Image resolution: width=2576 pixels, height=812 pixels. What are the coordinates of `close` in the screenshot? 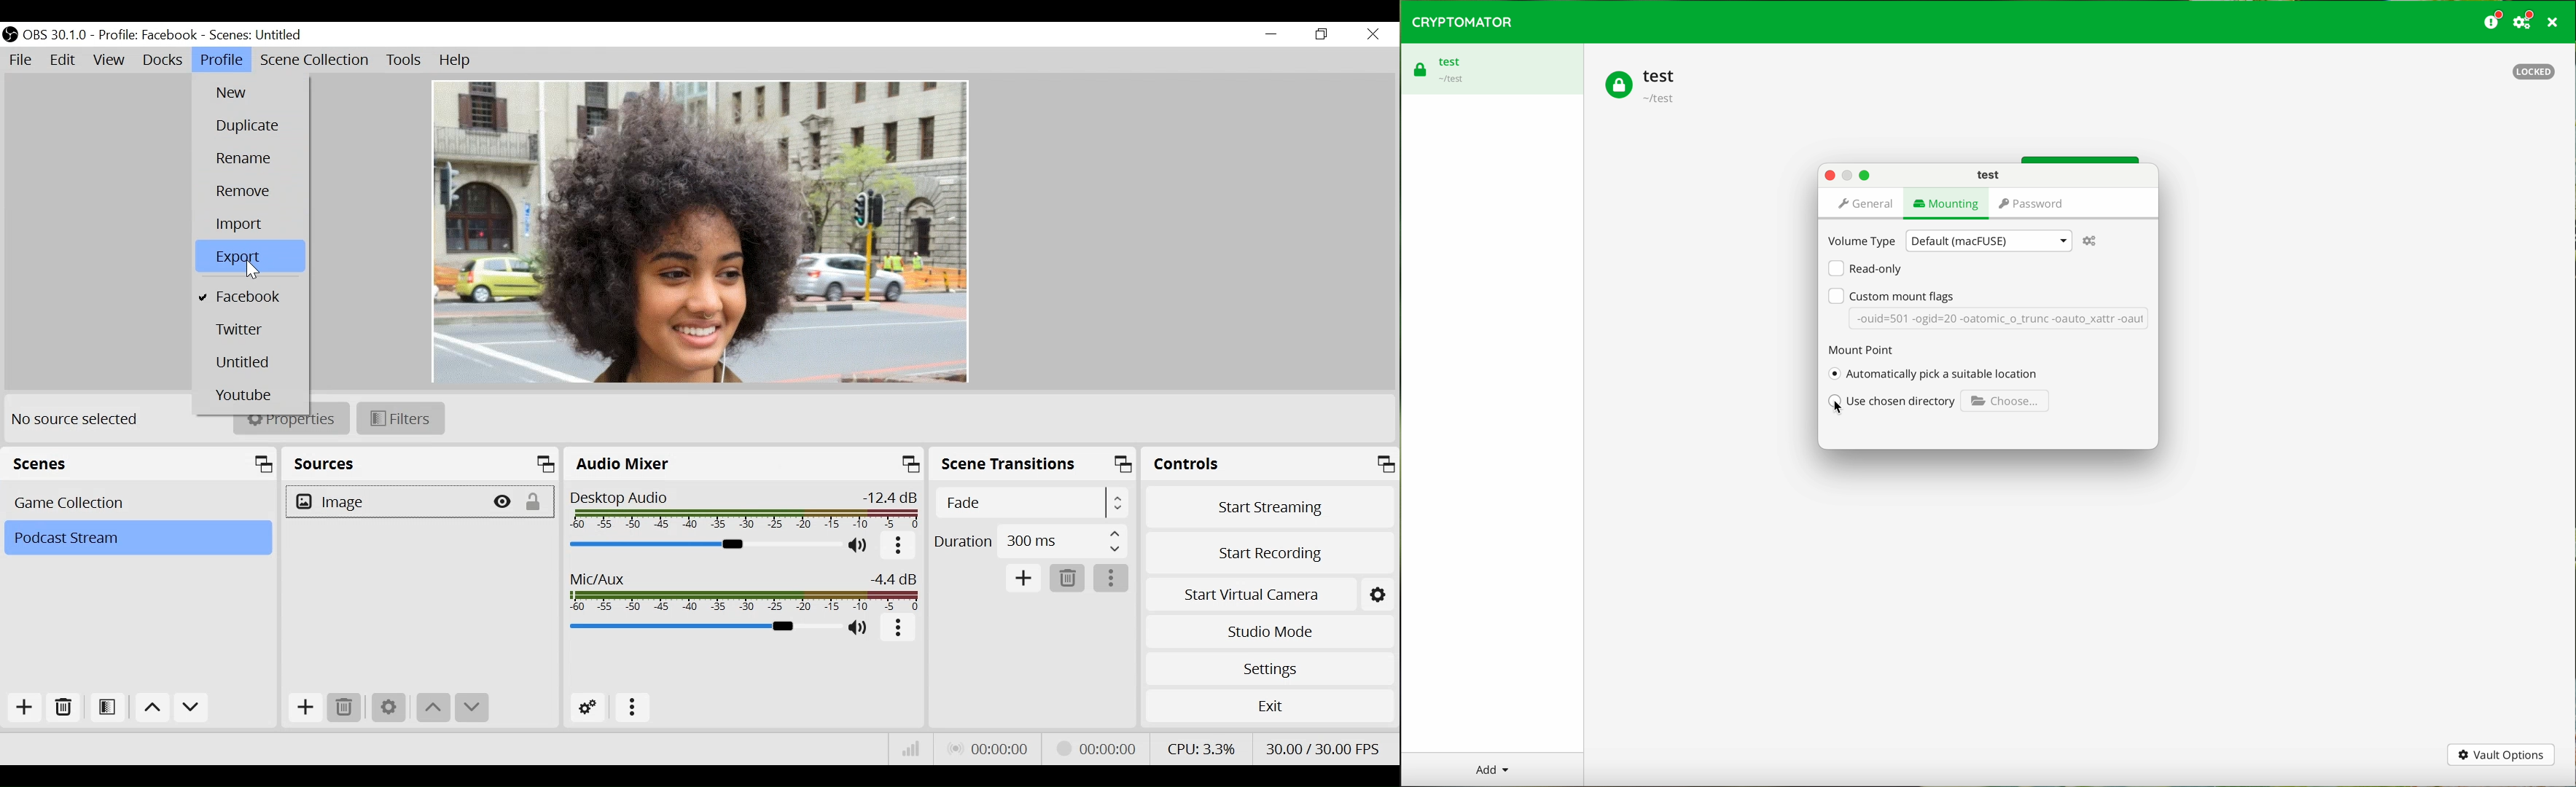 It's located at (2552, 22).